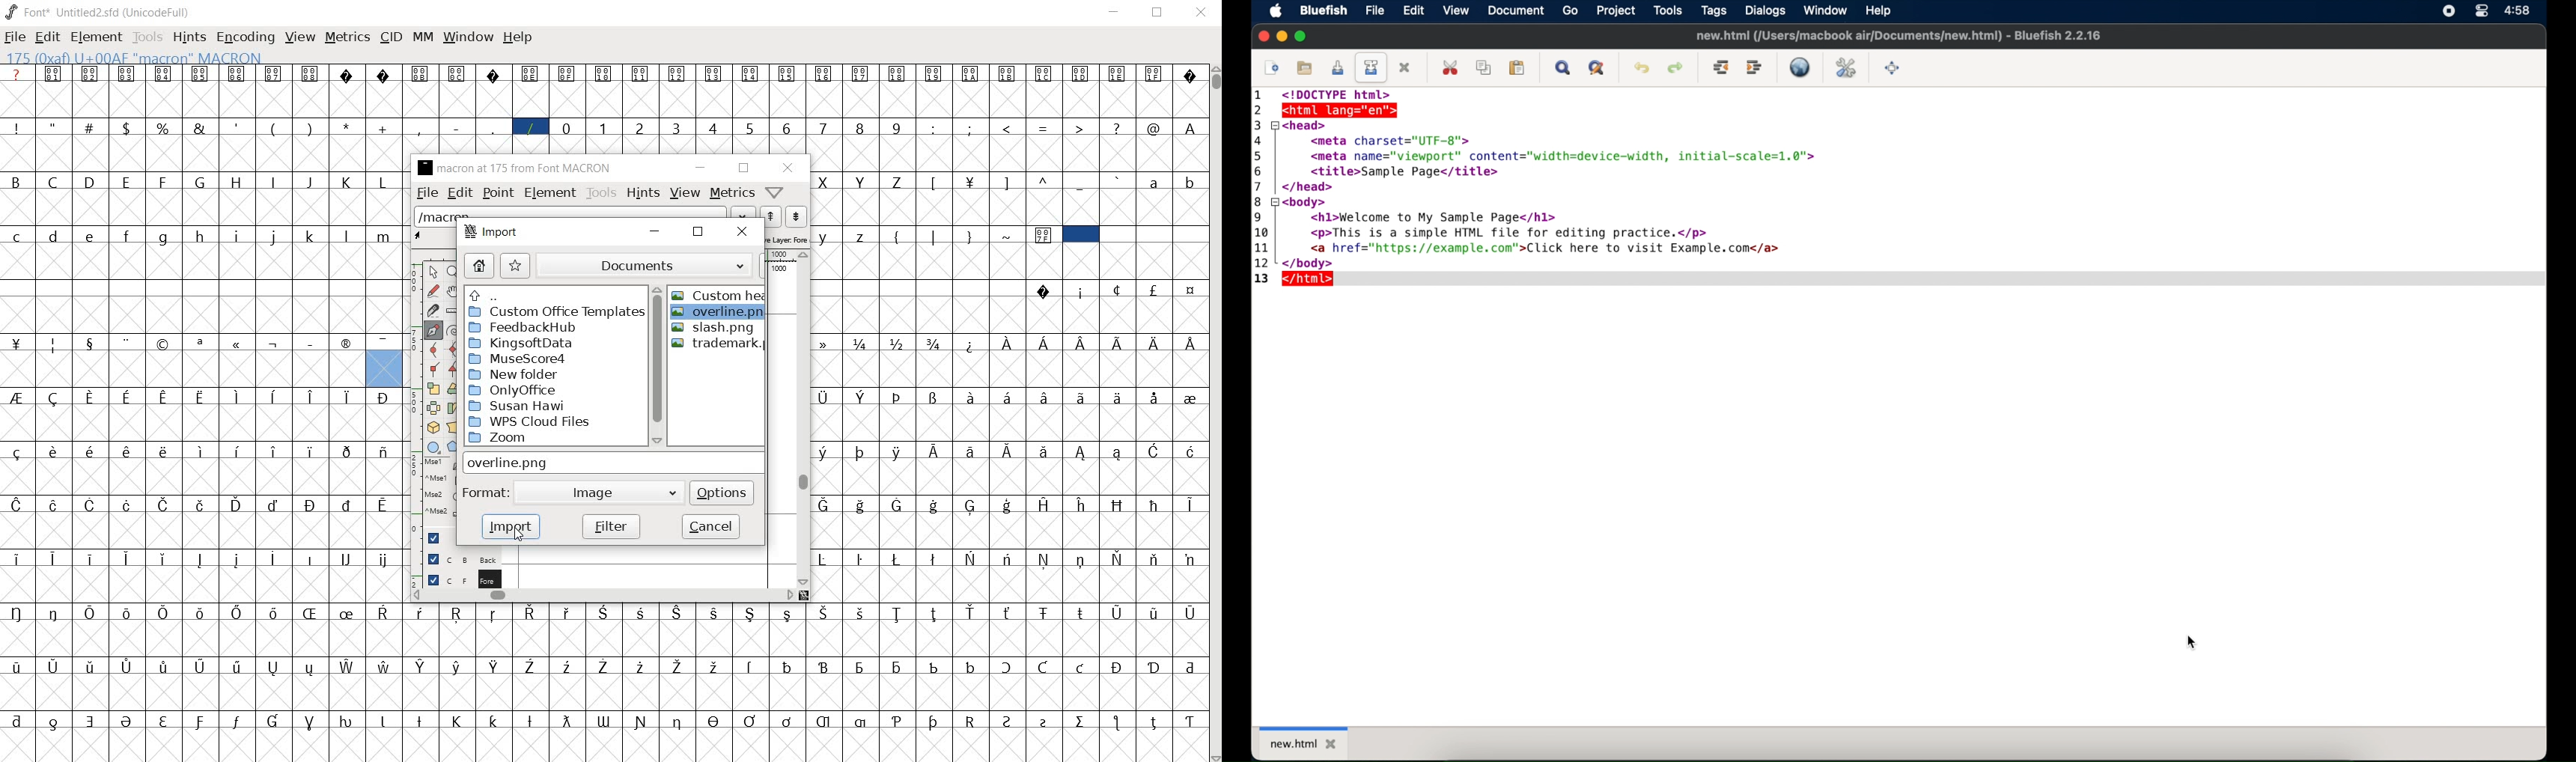 This screenshot has height=784, width=2576. I want to click on Symbol, so click(166, 613).